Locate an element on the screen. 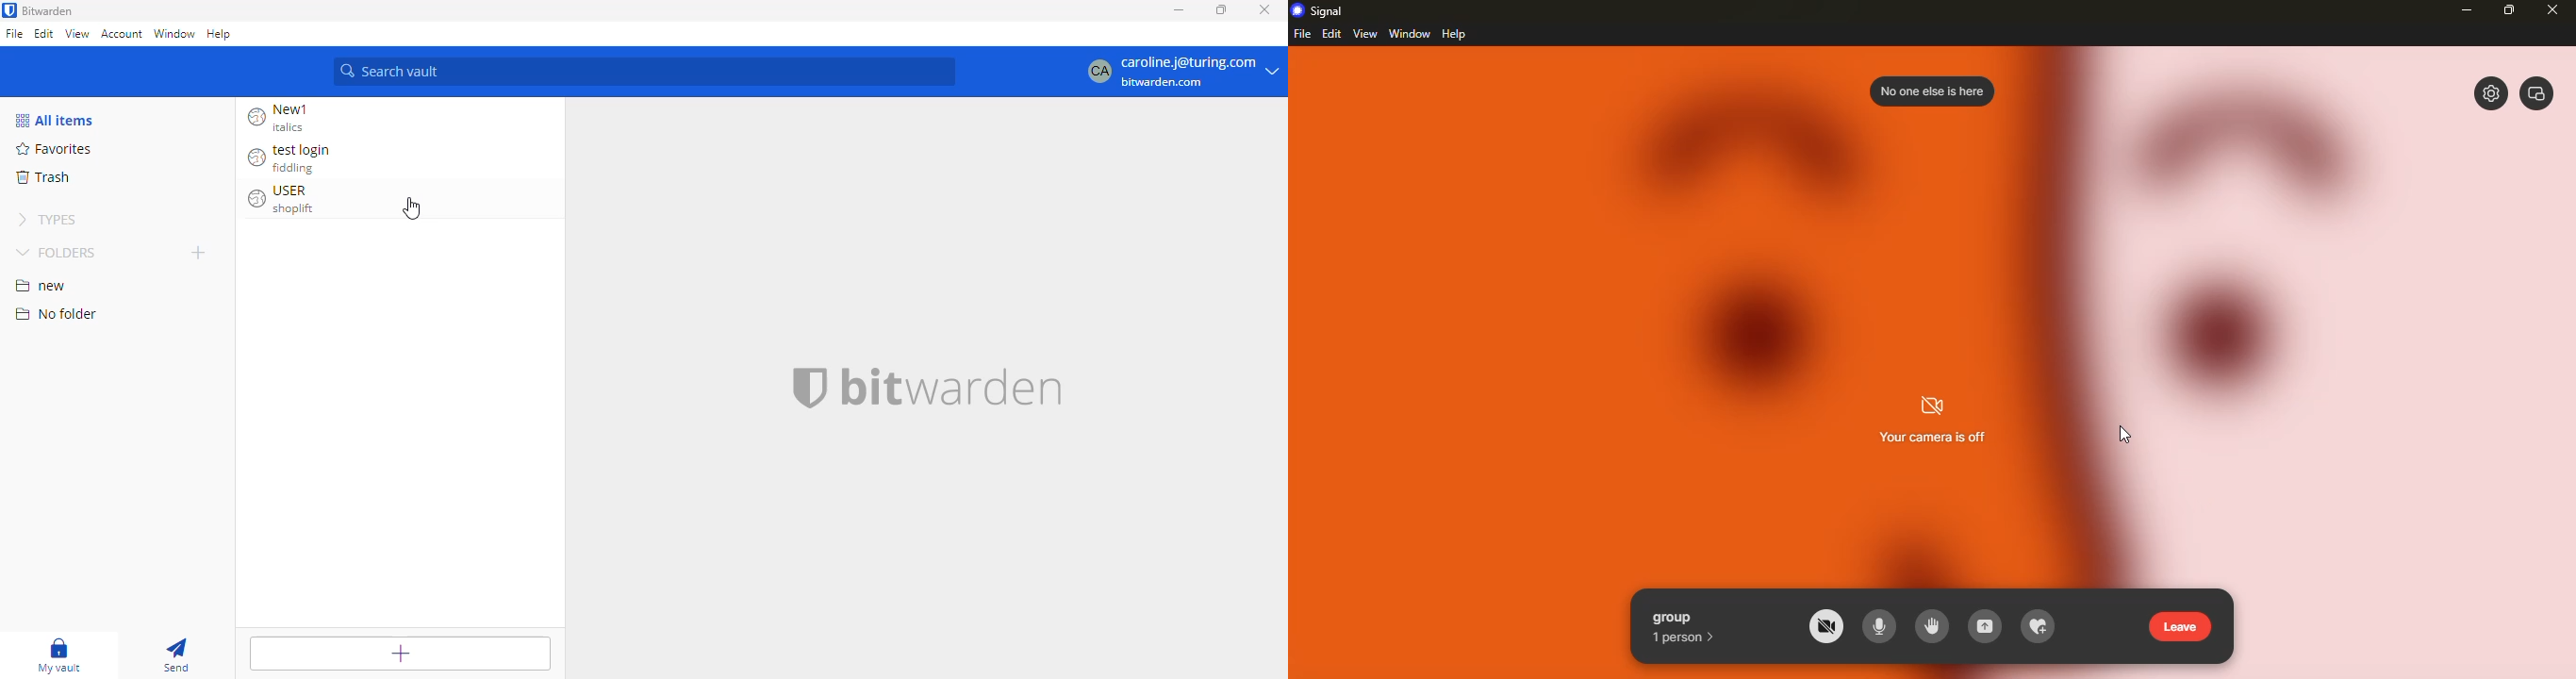 This screenshot has width=2576, height=700. add to favorite is located at coordinates (2039, 627).